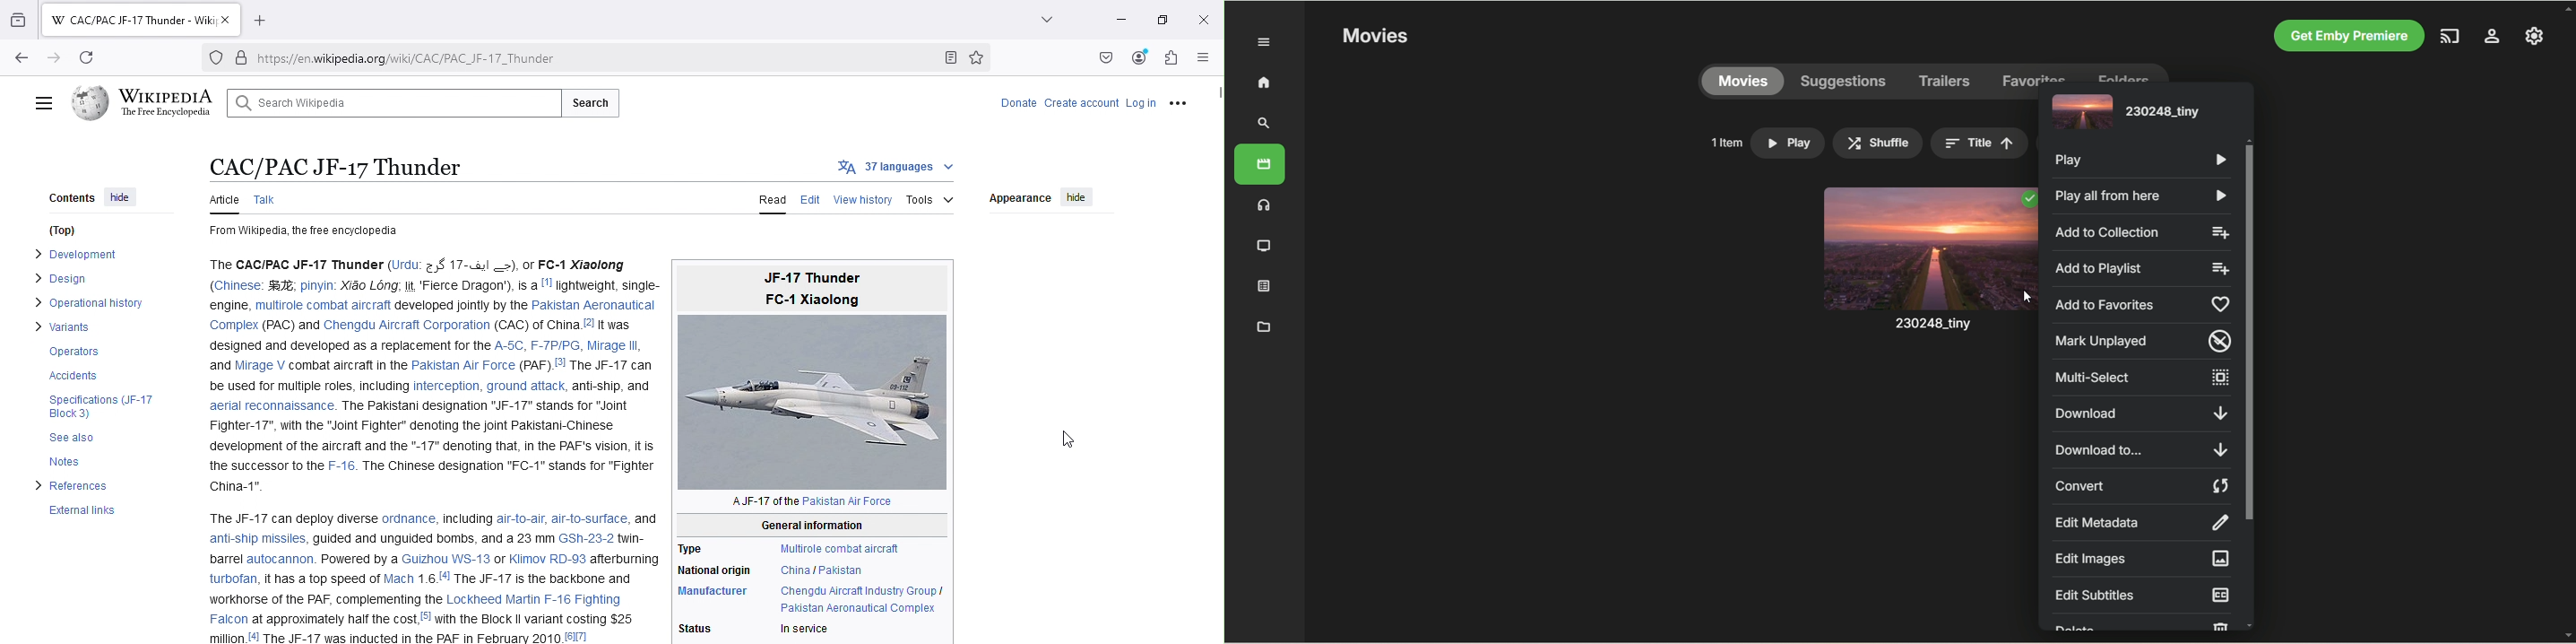  I want to click on ‘Specifications (JF-17
copes, so click(98, 405).